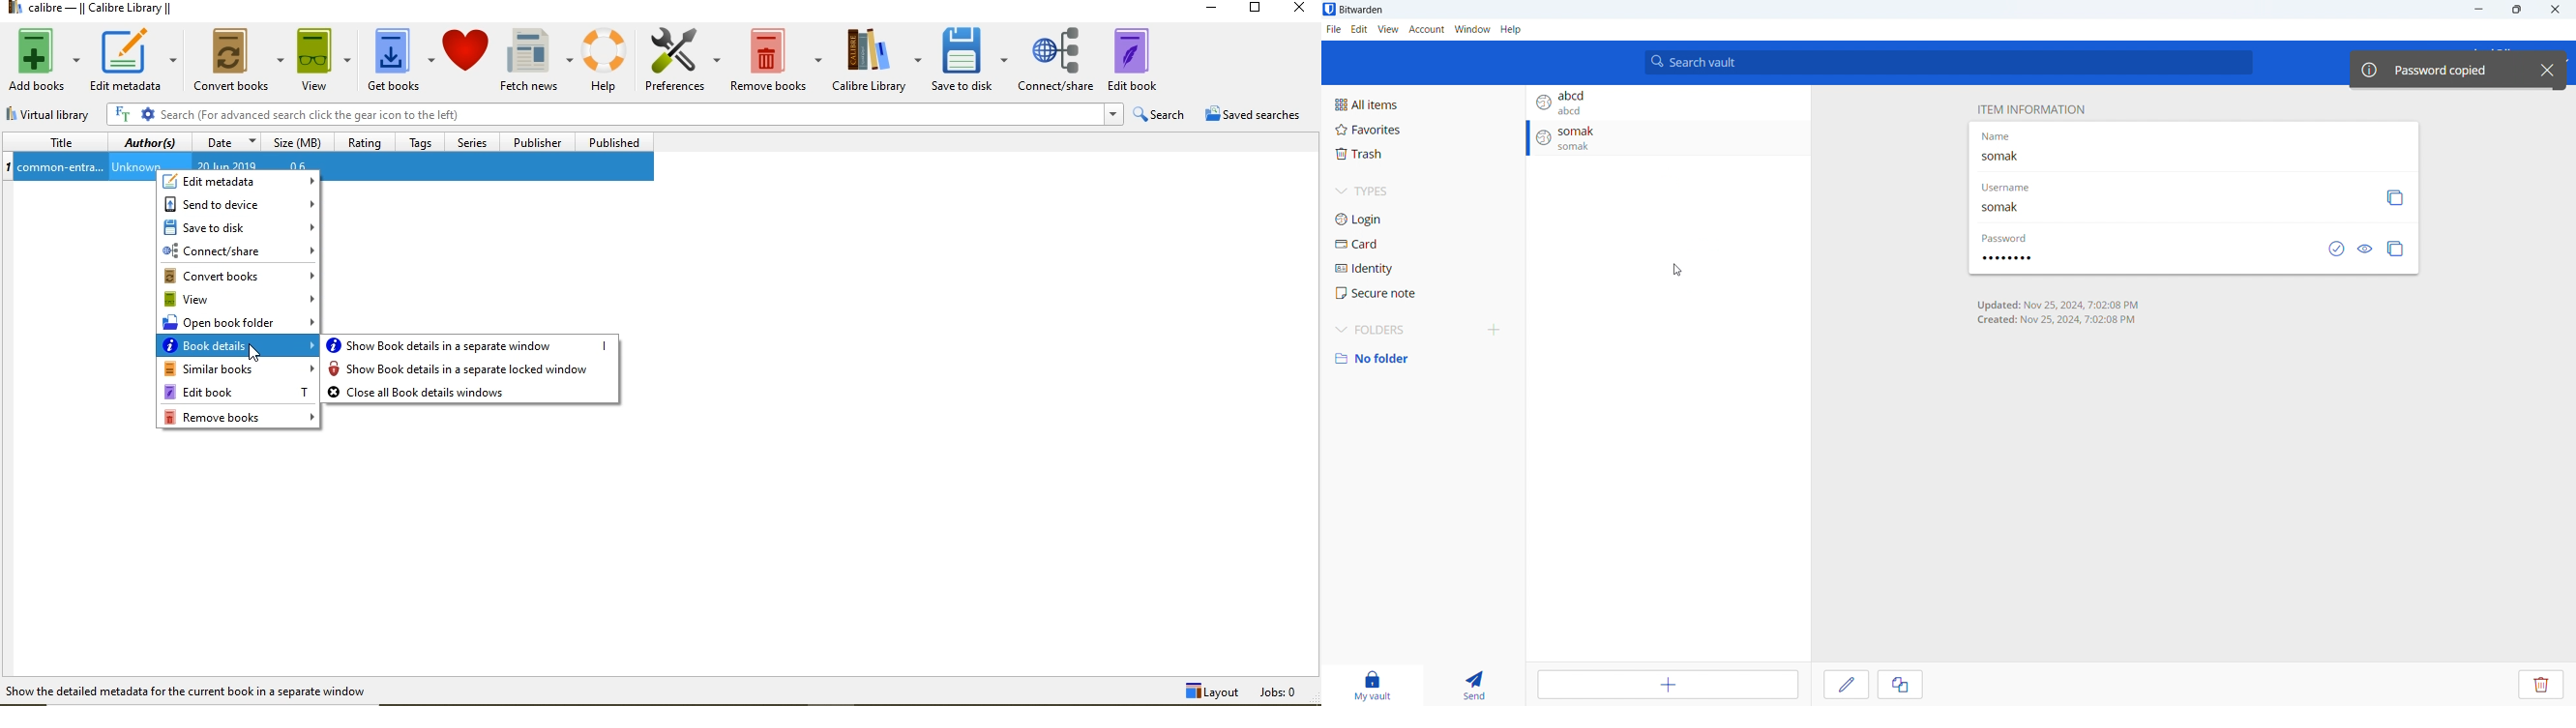  Describe the element at coordinates (2541, 684) in the screenshot. I see `delete entry` at that location.